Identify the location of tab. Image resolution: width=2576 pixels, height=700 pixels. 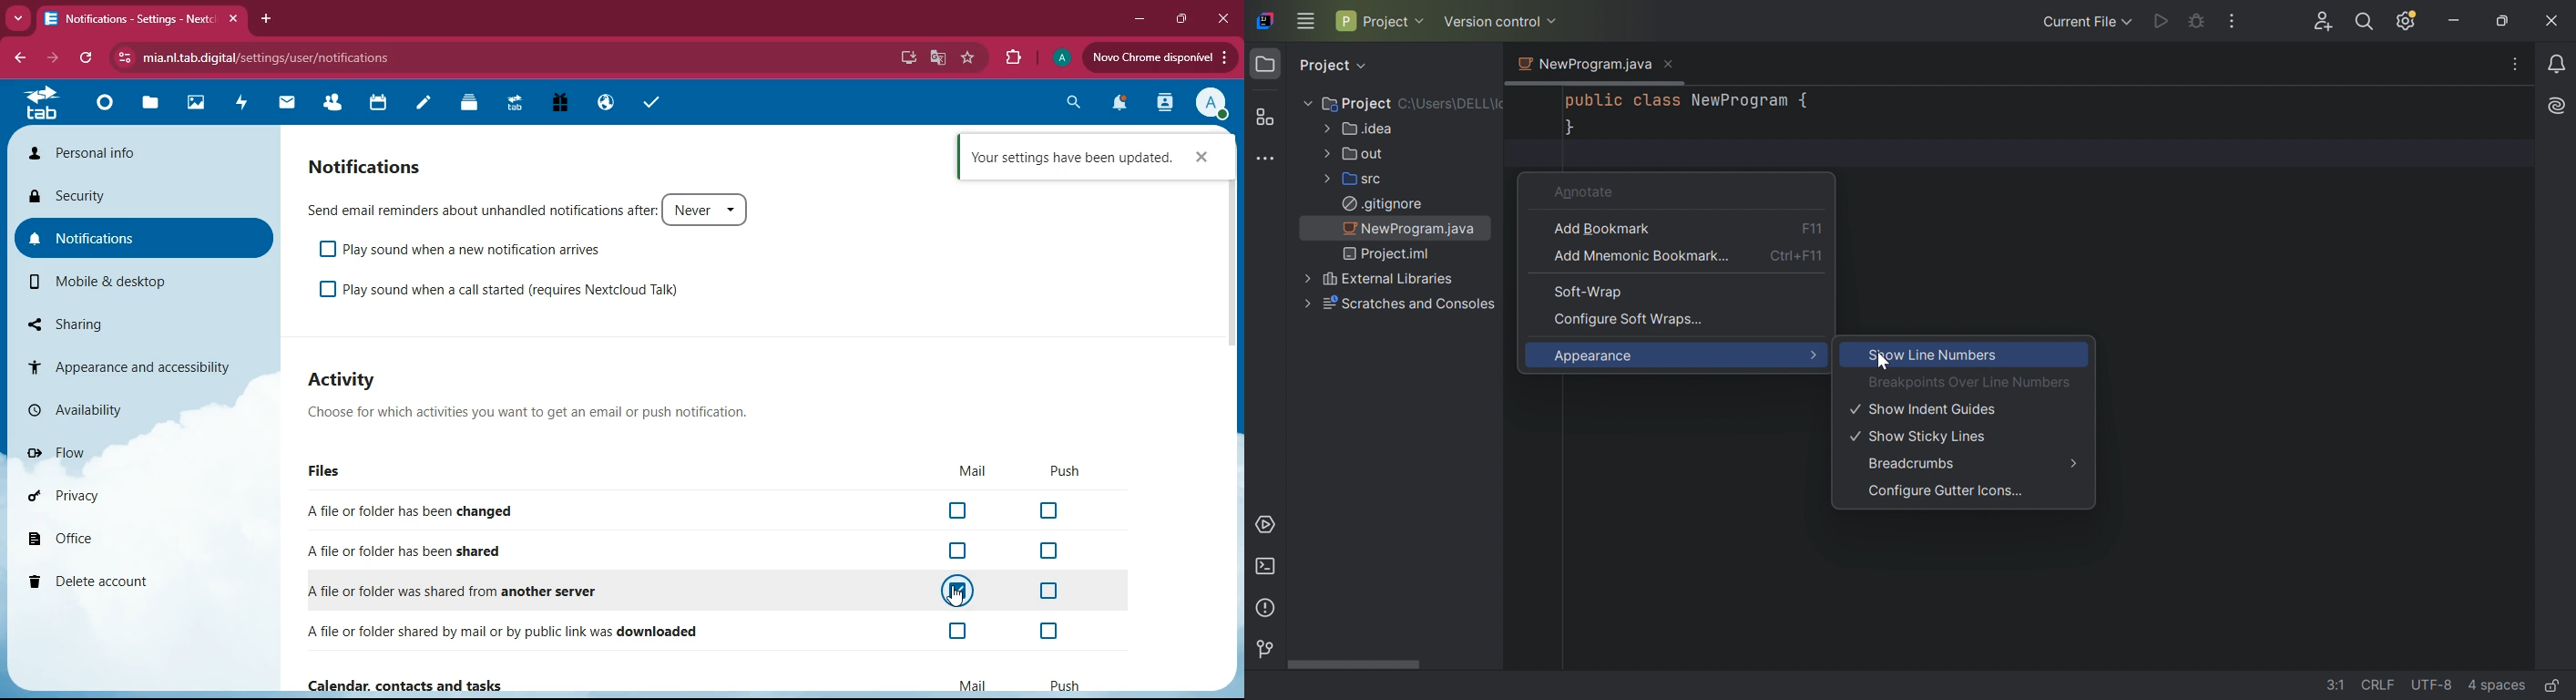
(40, 105).